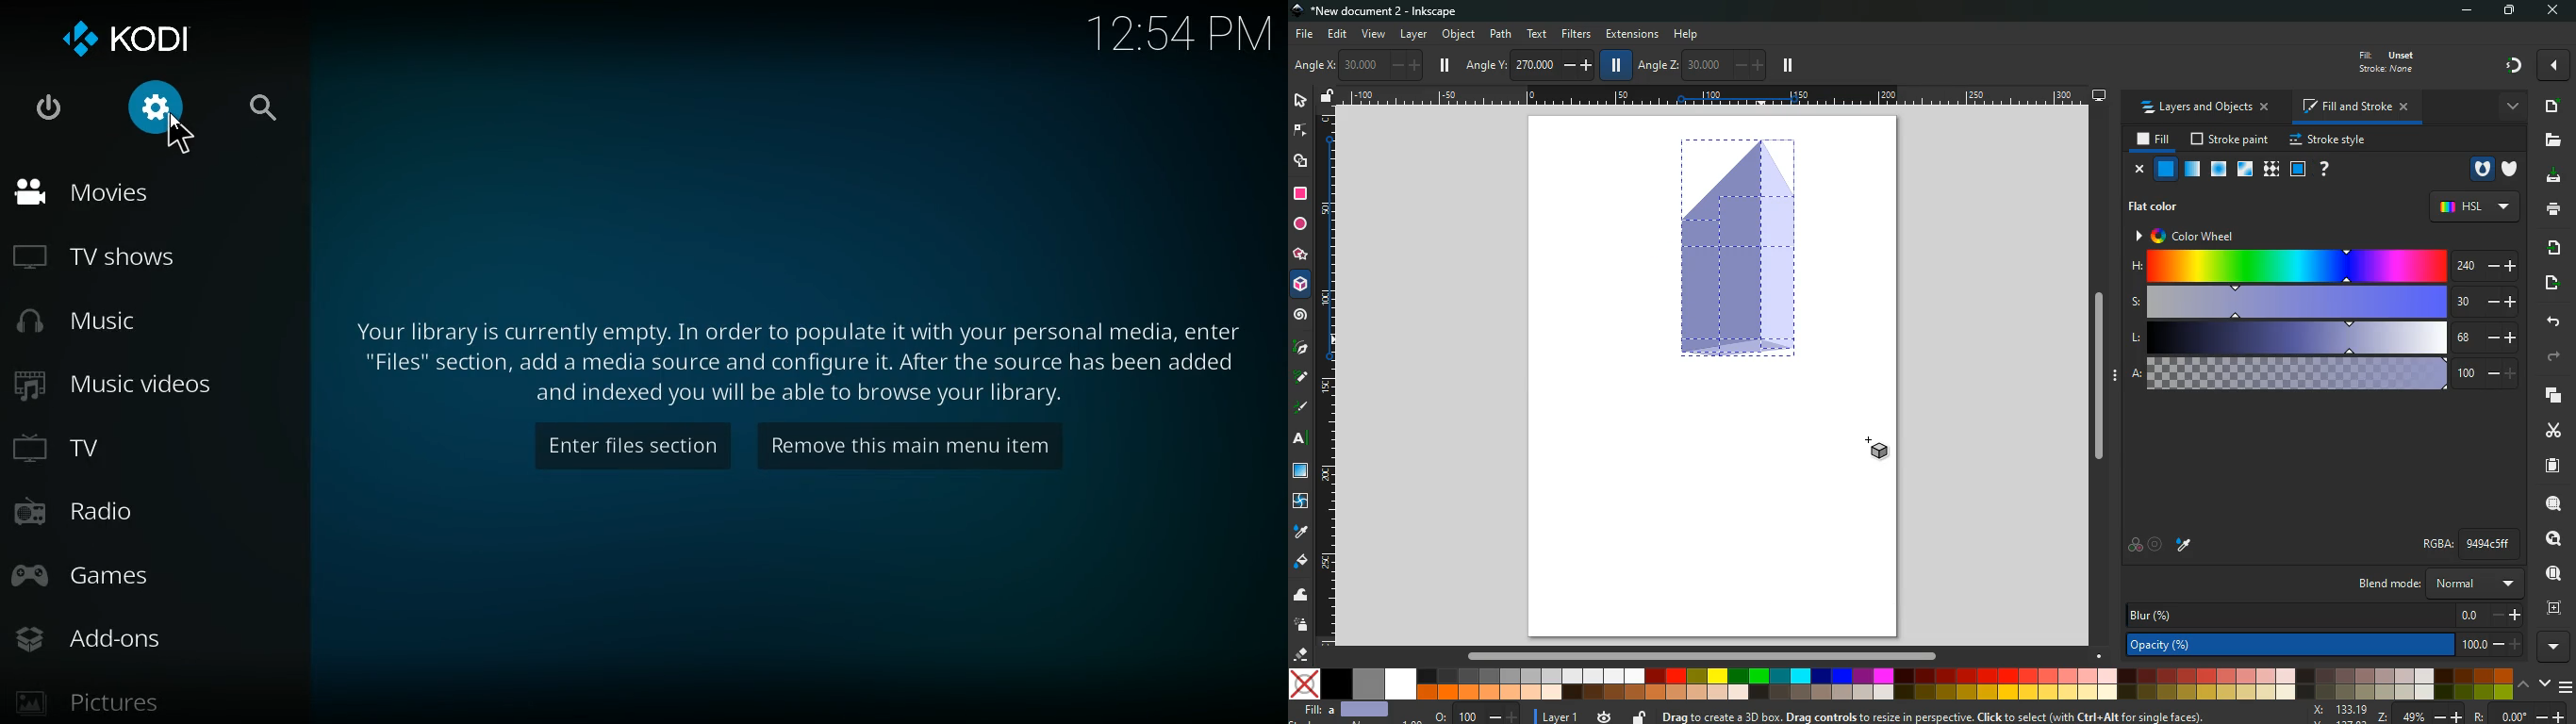 This screenshot has width=2576, height=728. I want to click on movies, so click(112, 192).